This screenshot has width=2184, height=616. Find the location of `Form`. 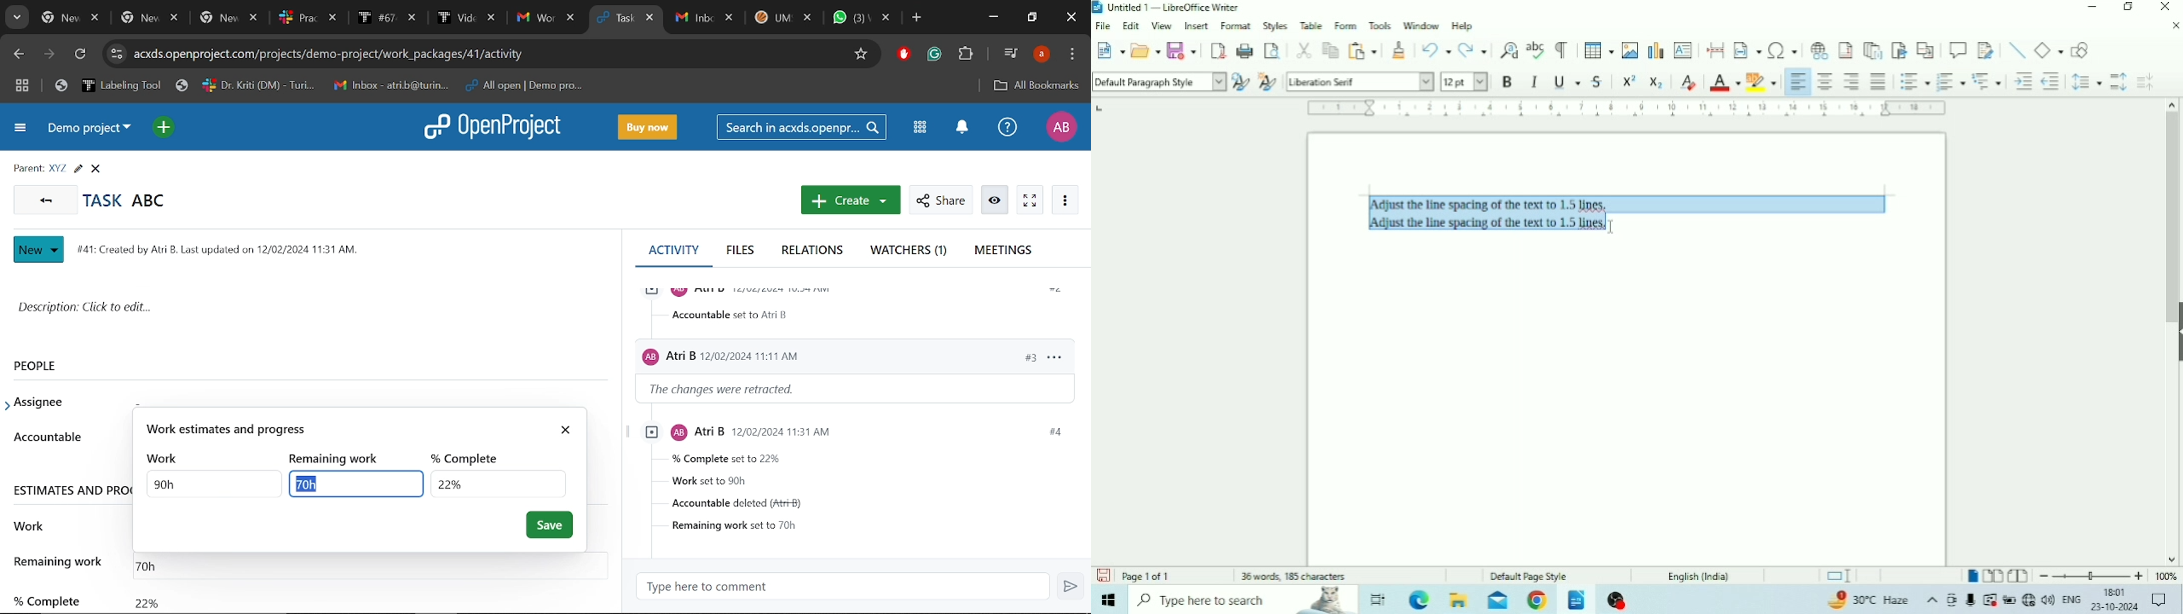

Form is located at coordinates (1346, 26).